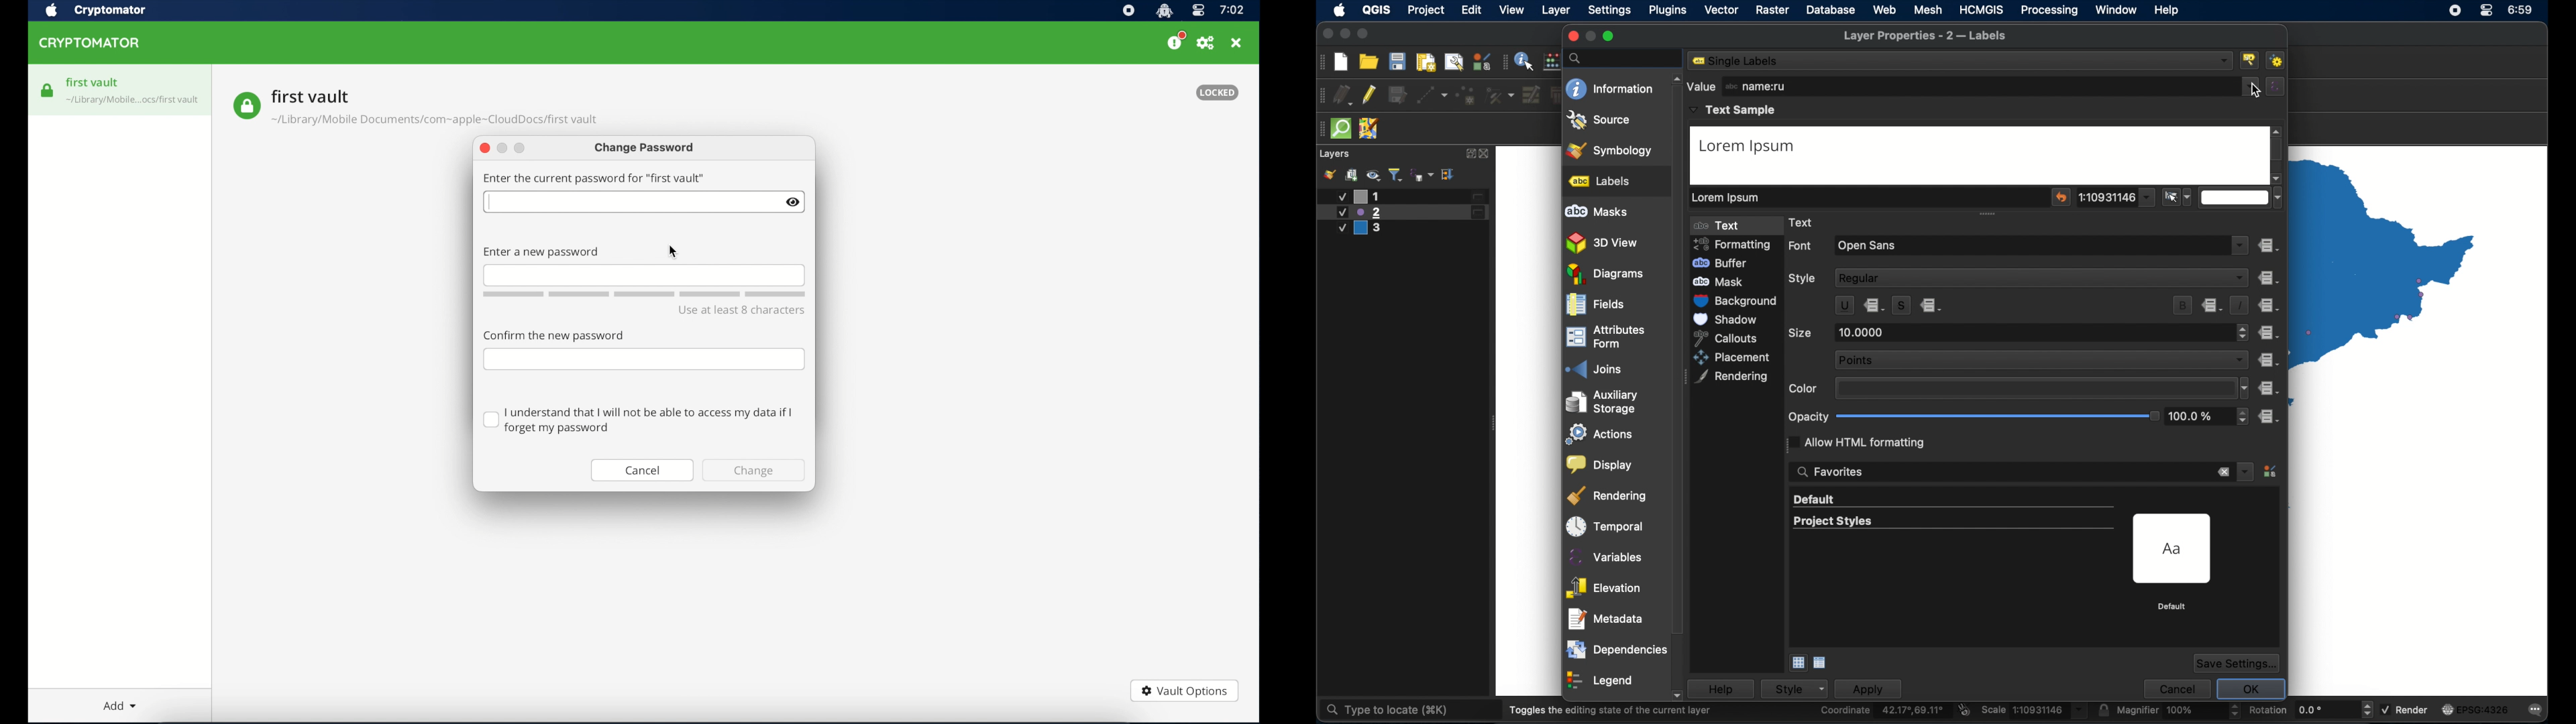  Describe the element at coordinates (519, 149) in the screenshot. I see `maimize` at that location.